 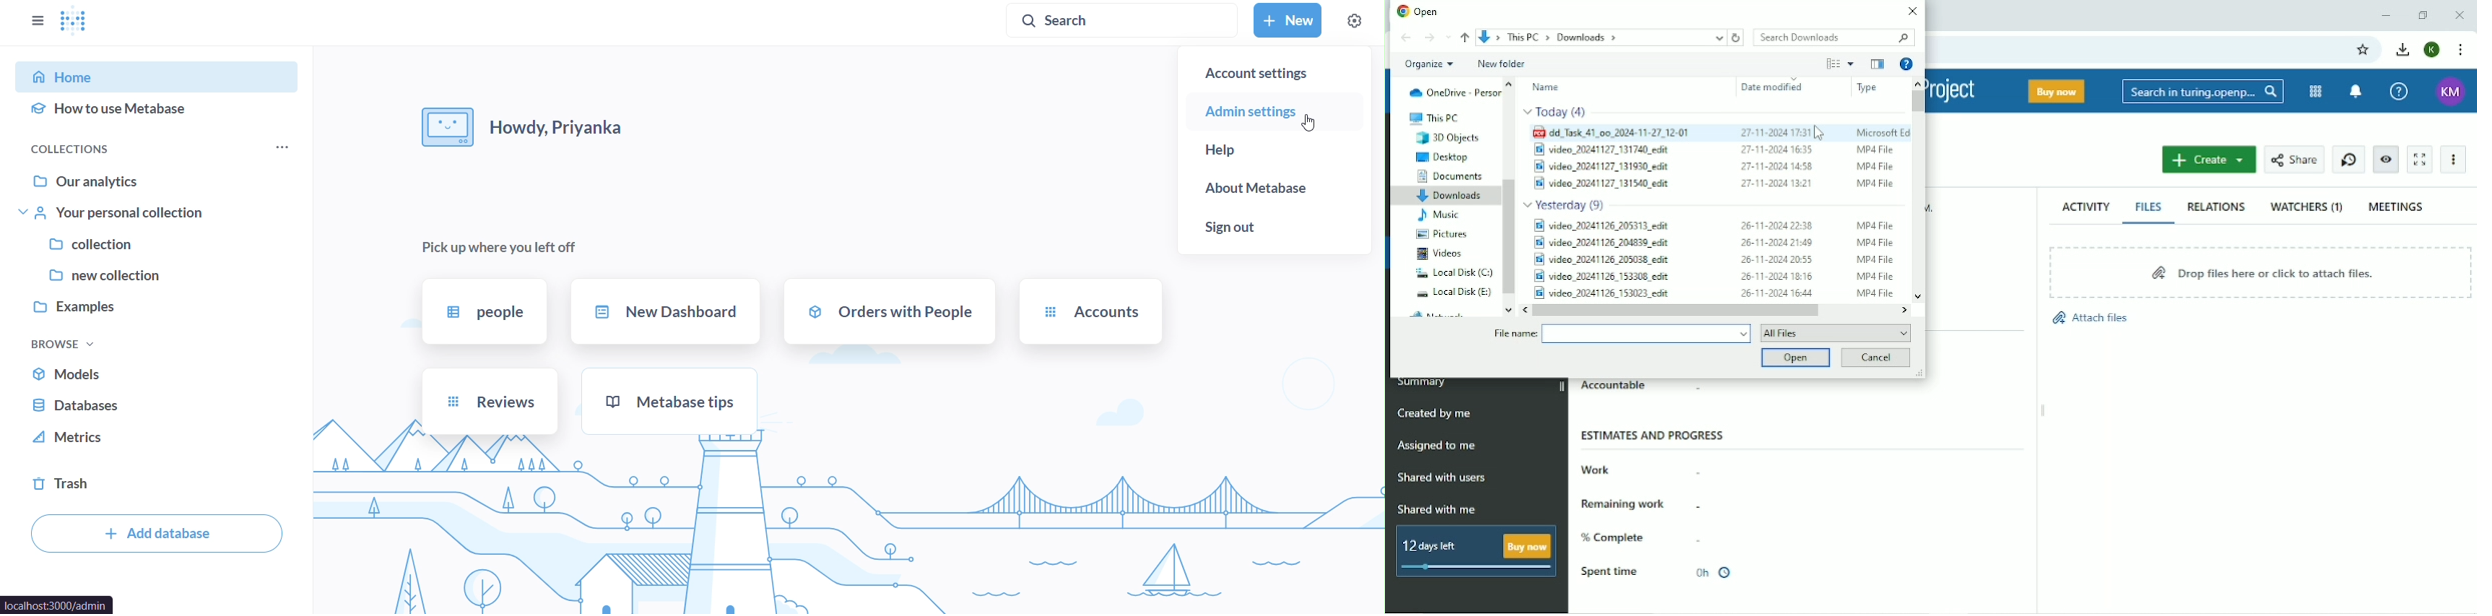 What do you see at coordinates (667, 313) in the screenshot?
I see `new dashboard` at bounding box center [667, 313].